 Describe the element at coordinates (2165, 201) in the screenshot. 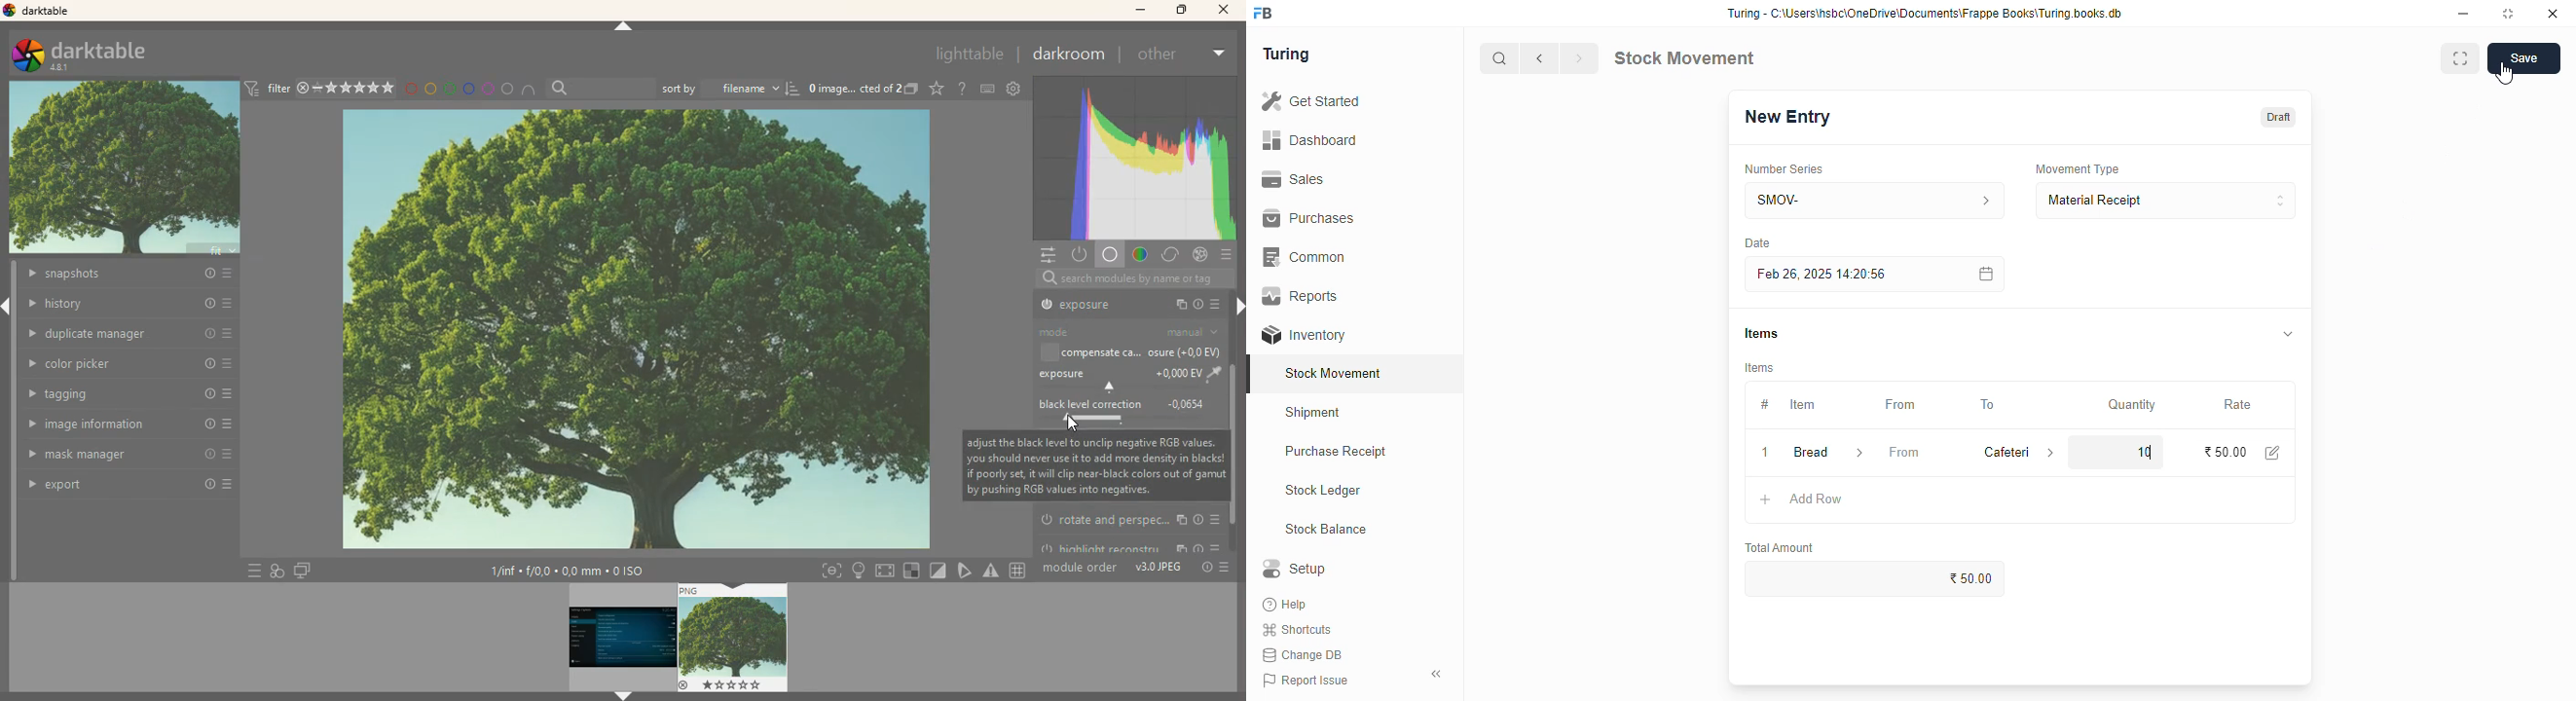

I see `material receipt` at that location.